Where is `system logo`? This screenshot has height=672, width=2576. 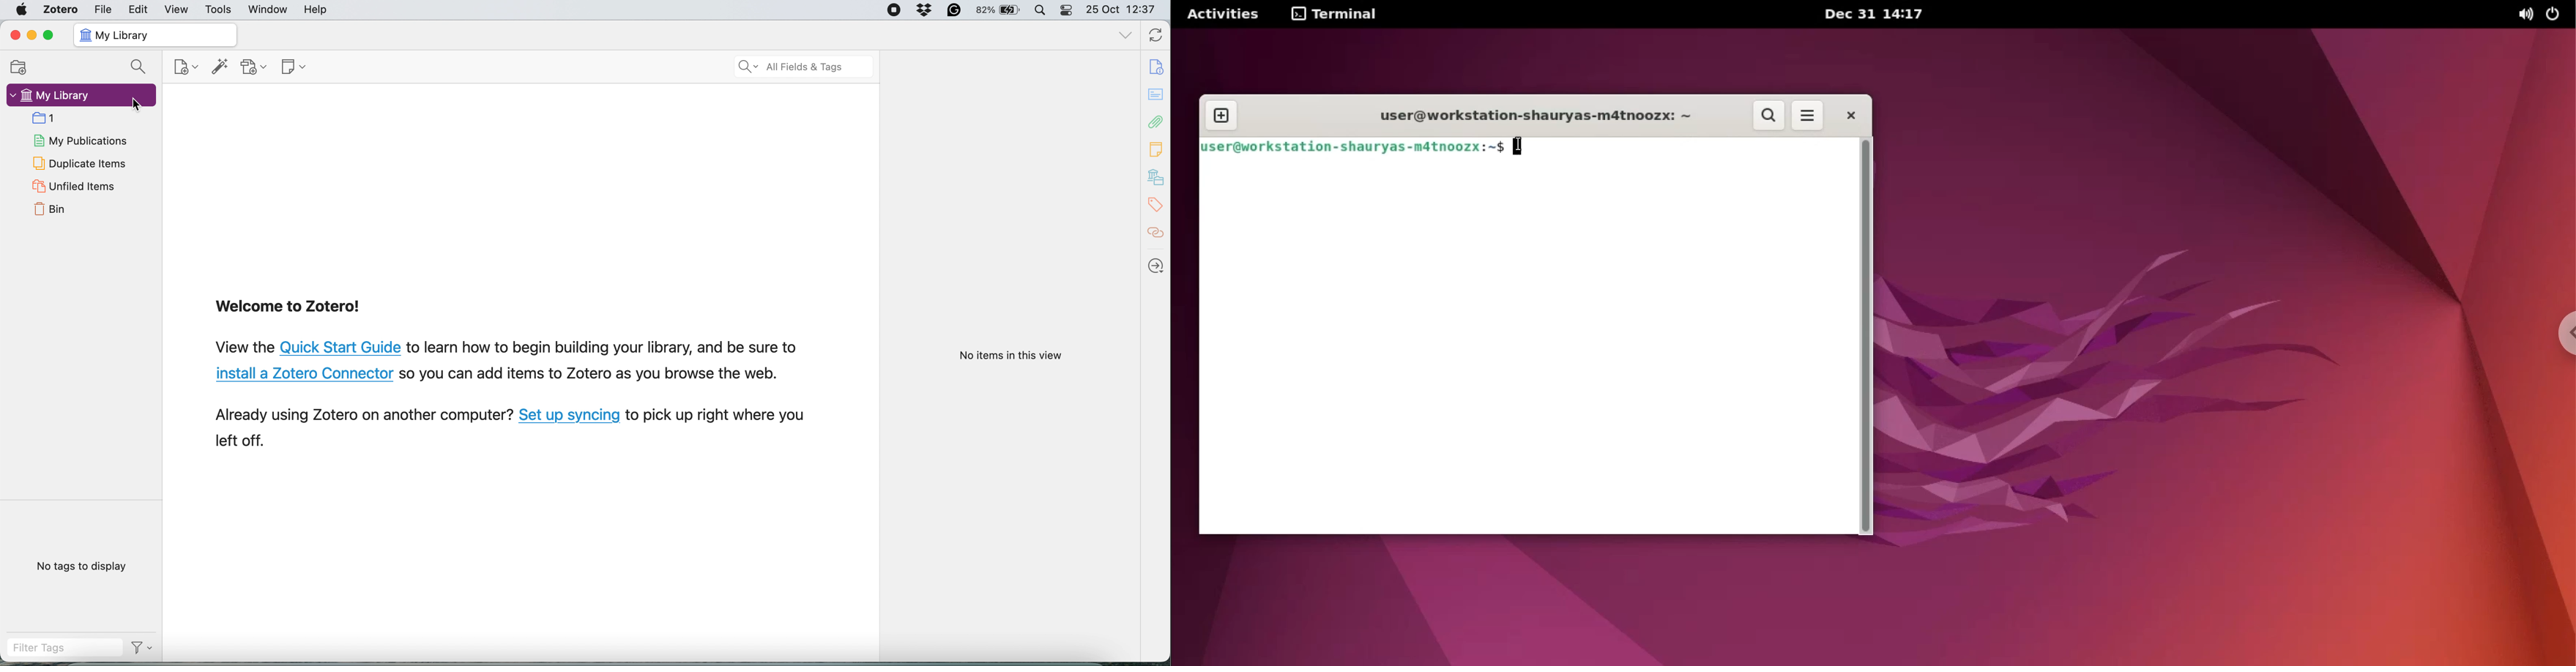
system logo is located at coordinates (22, 9).